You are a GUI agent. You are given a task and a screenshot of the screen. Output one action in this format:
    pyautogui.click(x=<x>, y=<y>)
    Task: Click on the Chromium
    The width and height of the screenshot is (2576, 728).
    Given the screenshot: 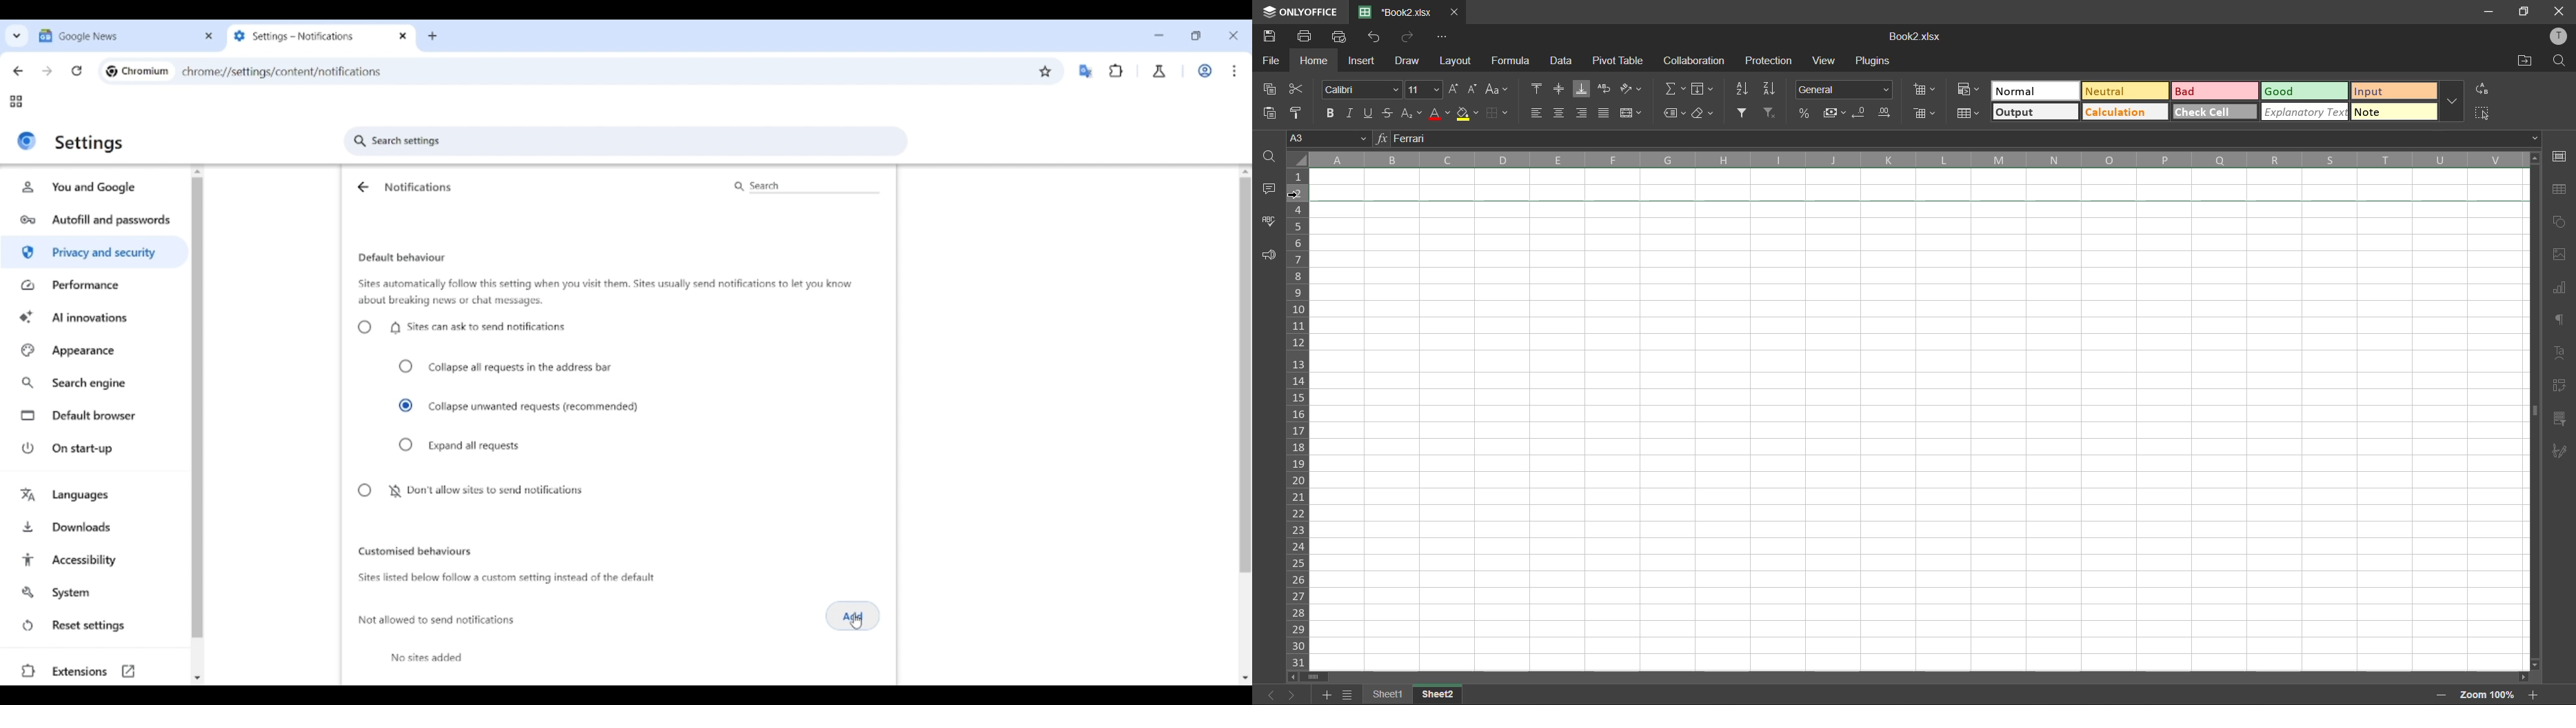 What is the action you would take?
    pyautogui.click(x=146, y=70)
    